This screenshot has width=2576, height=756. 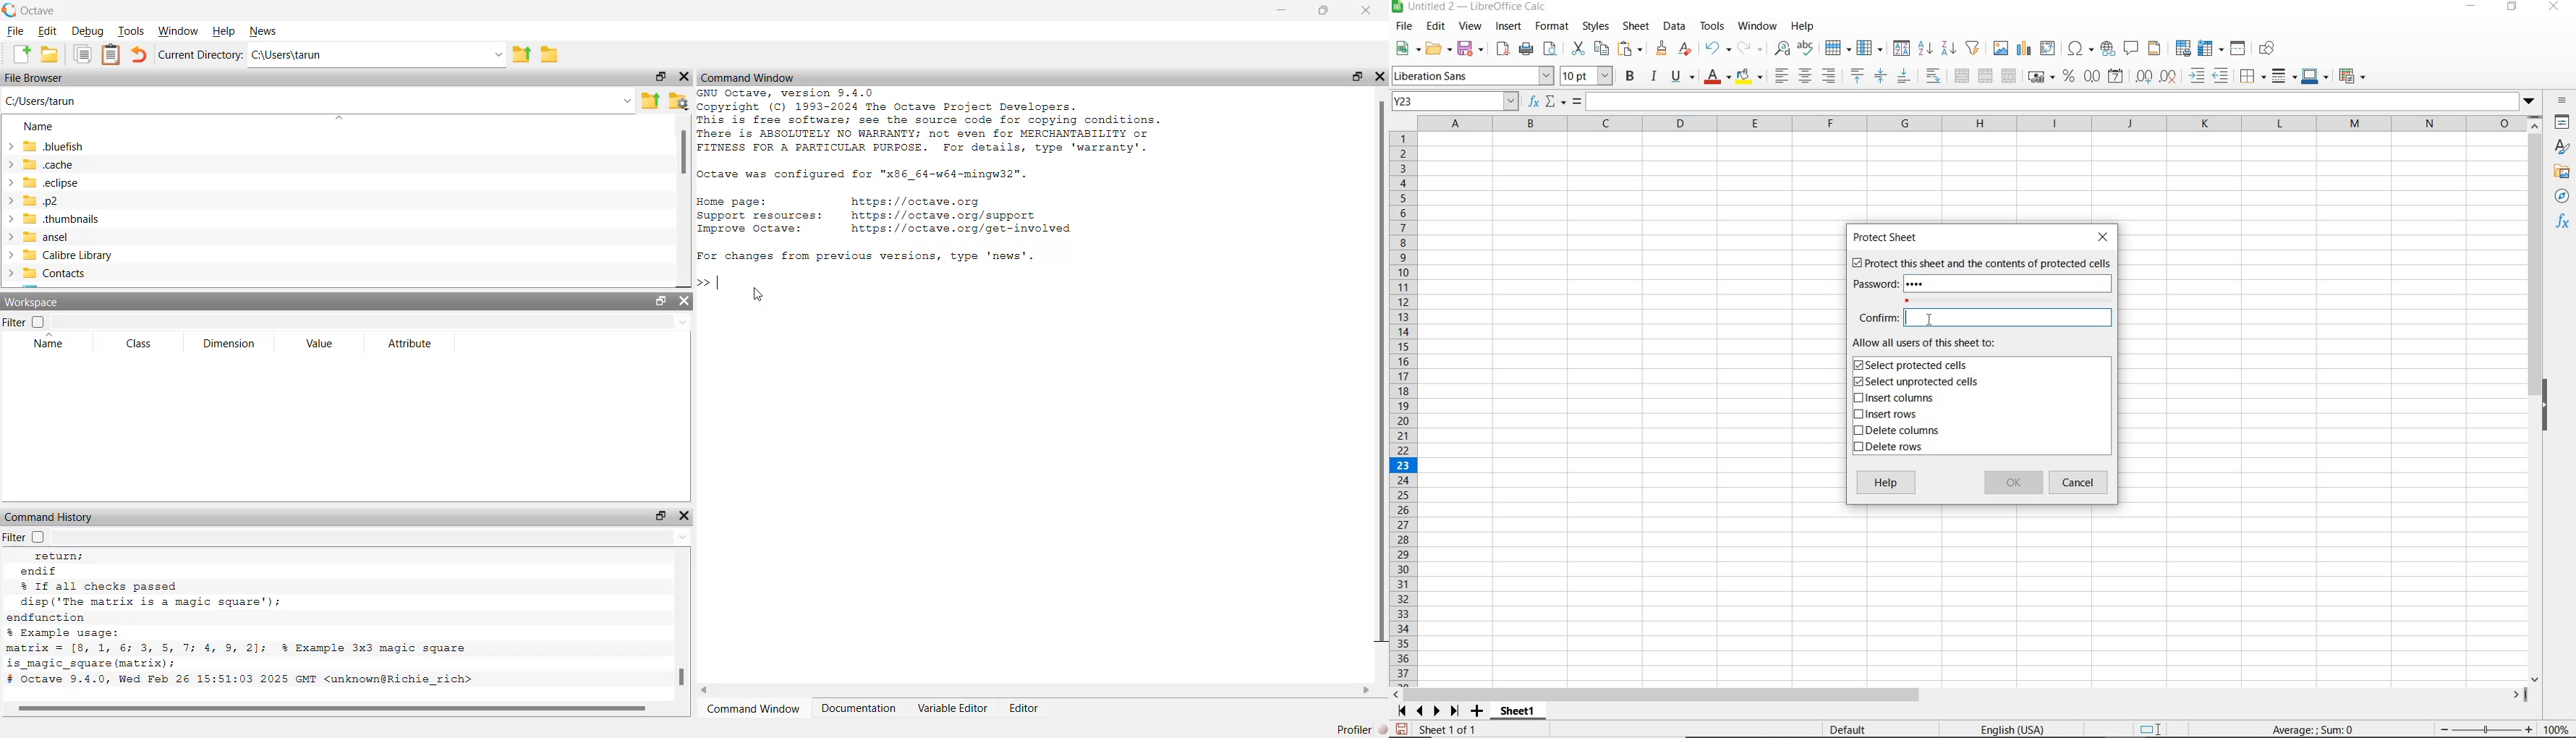 What do you see at coordinates (1470, 48) in the screenshot?
I see `SAVE` at bounding box center [1470, 48].